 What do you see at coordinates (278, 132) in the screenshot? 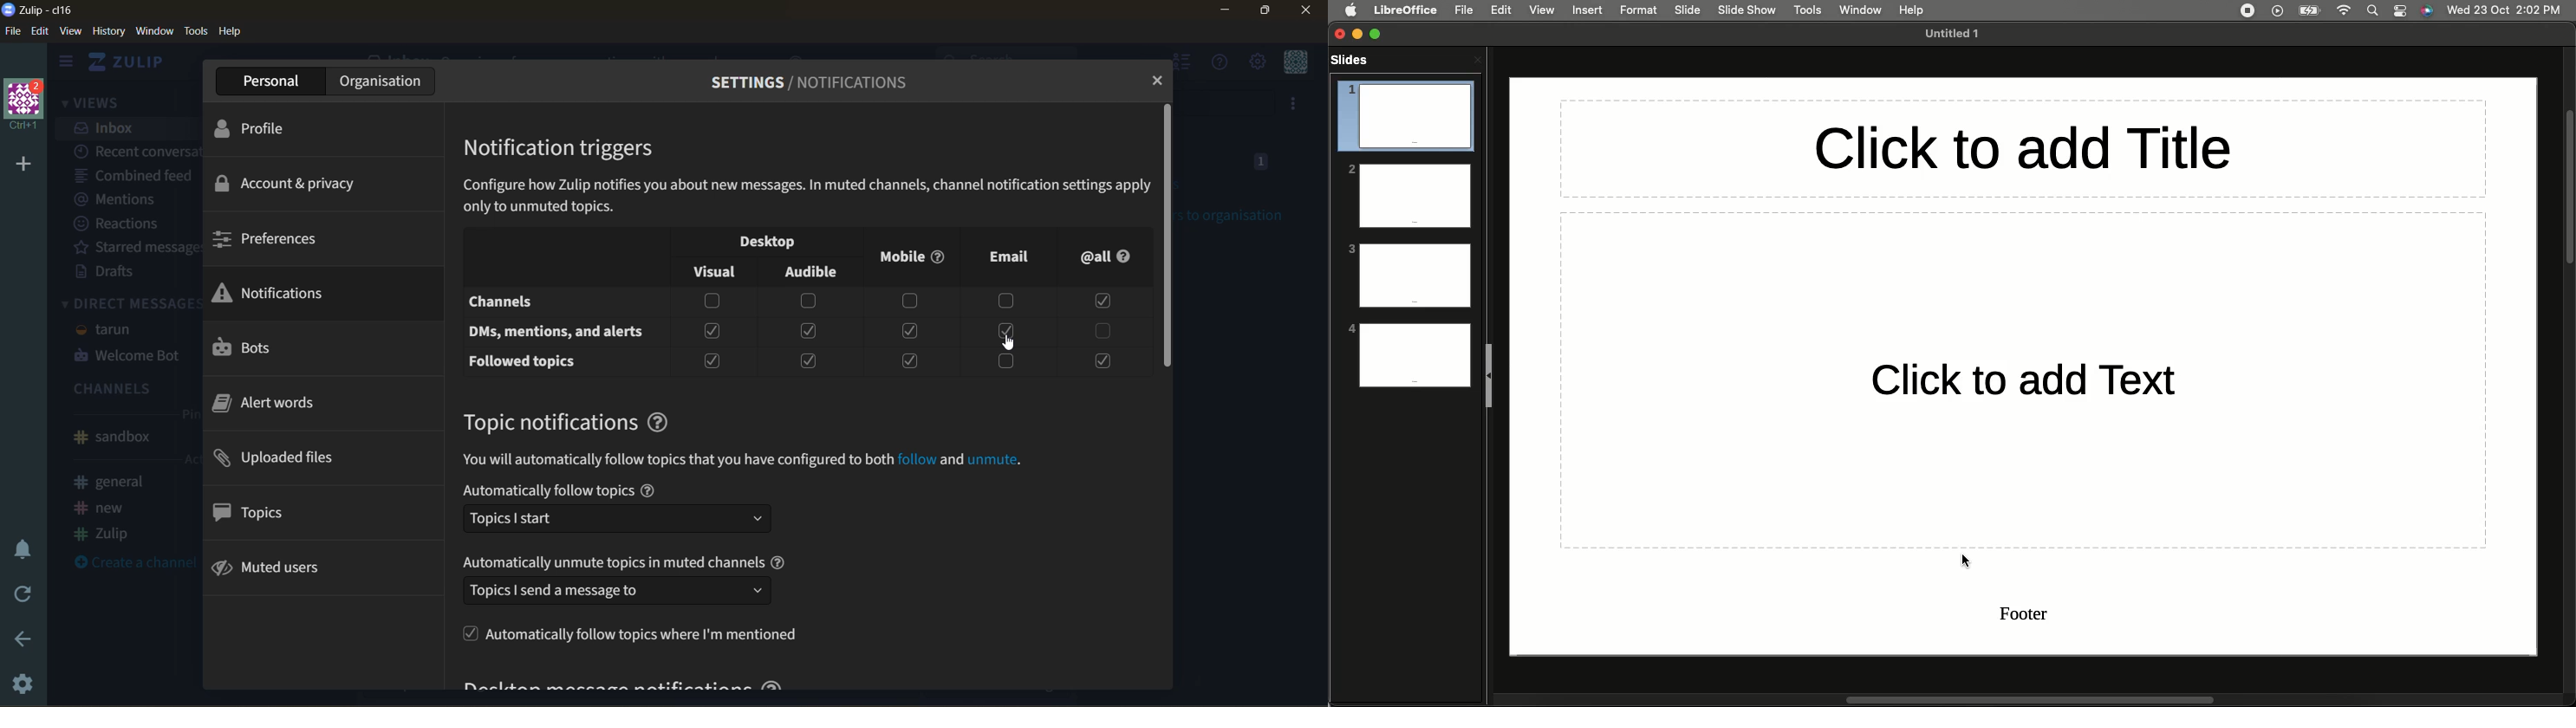
I see `profile` at bounding box center [278, 132].